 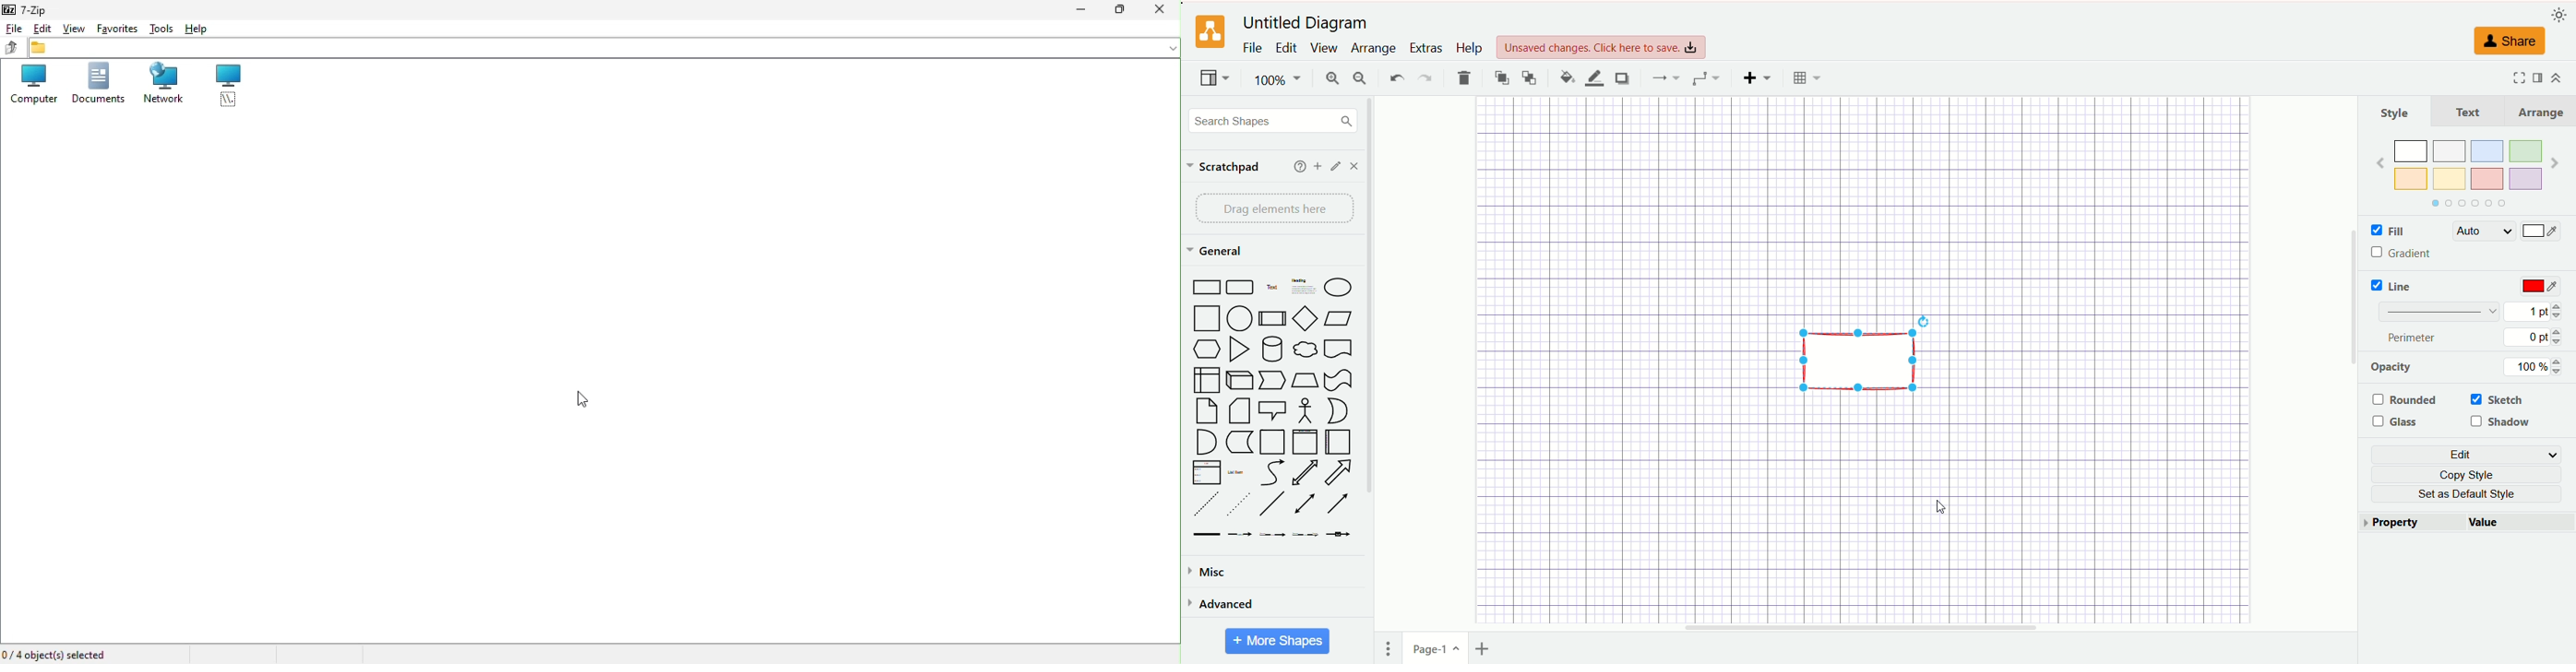 What do you see at coordinates (1941, 507) in the screenshot?
I see `cursor` at bounding box center [1941, 507].